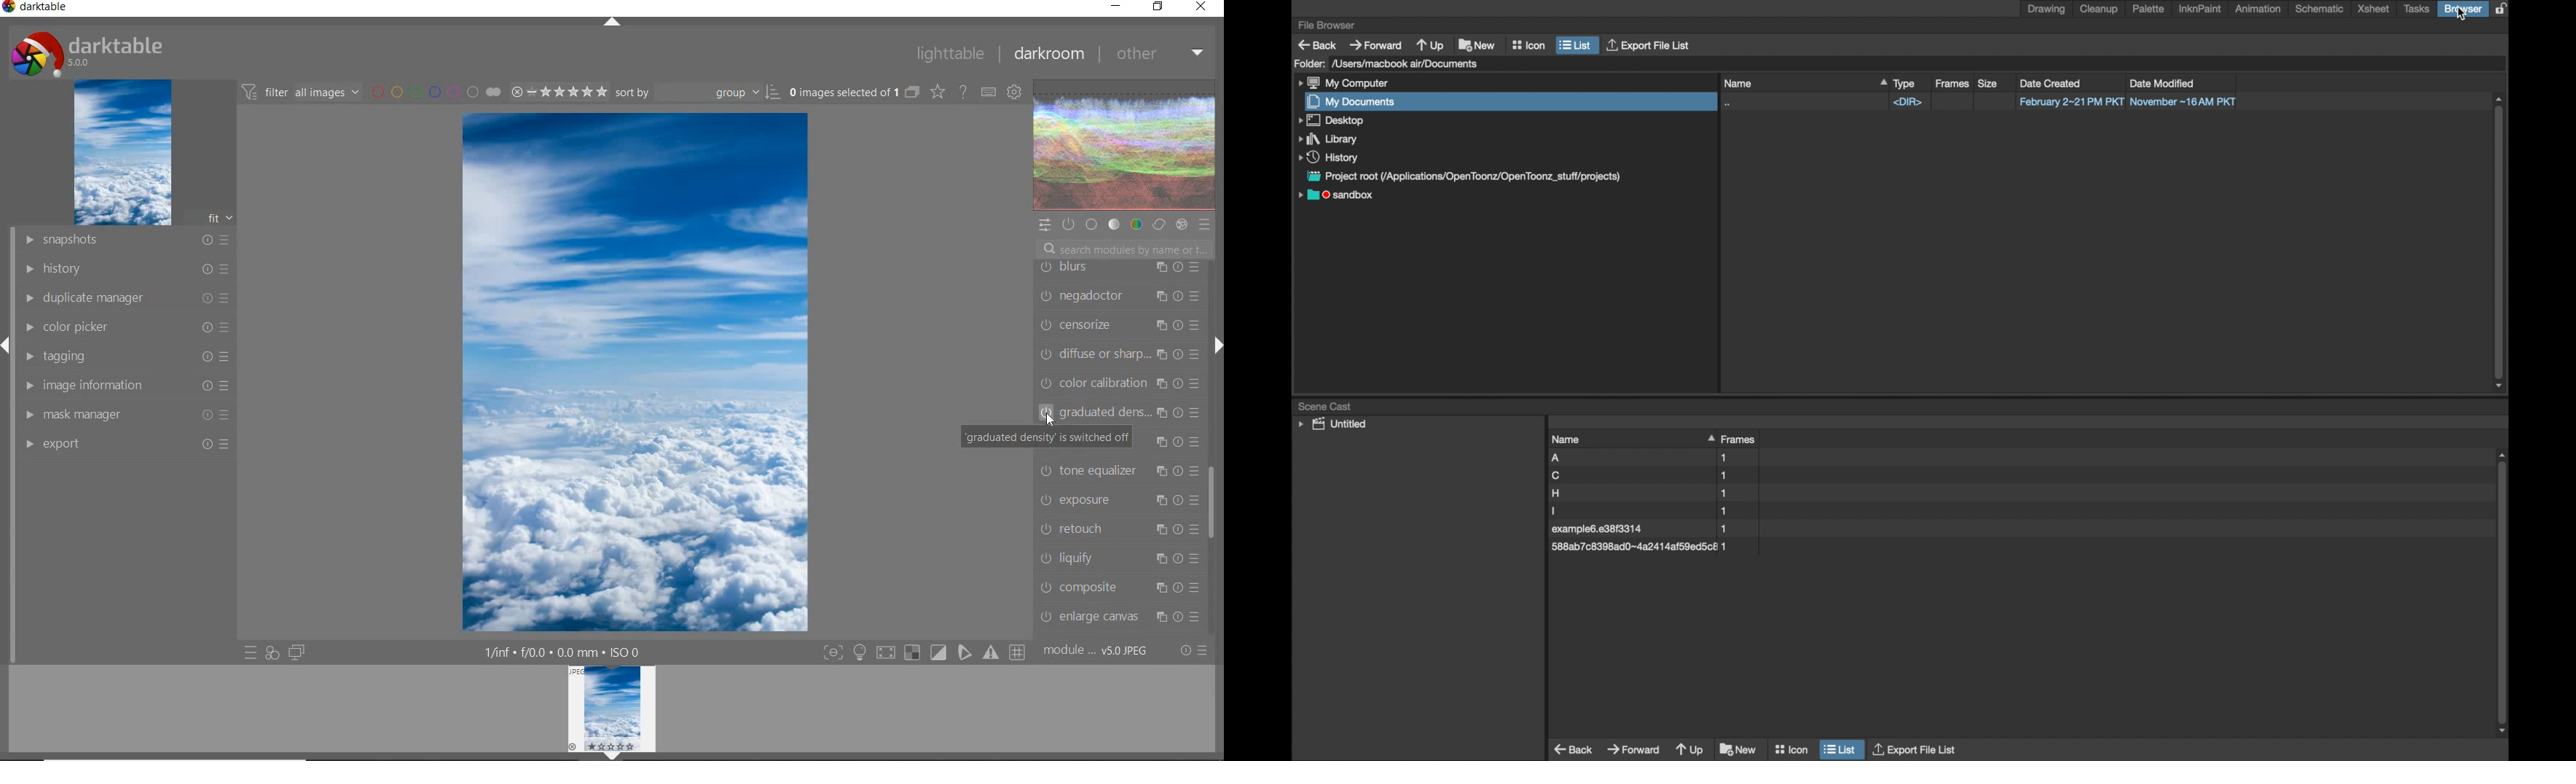  I want to click on size, so click(1987, 83).